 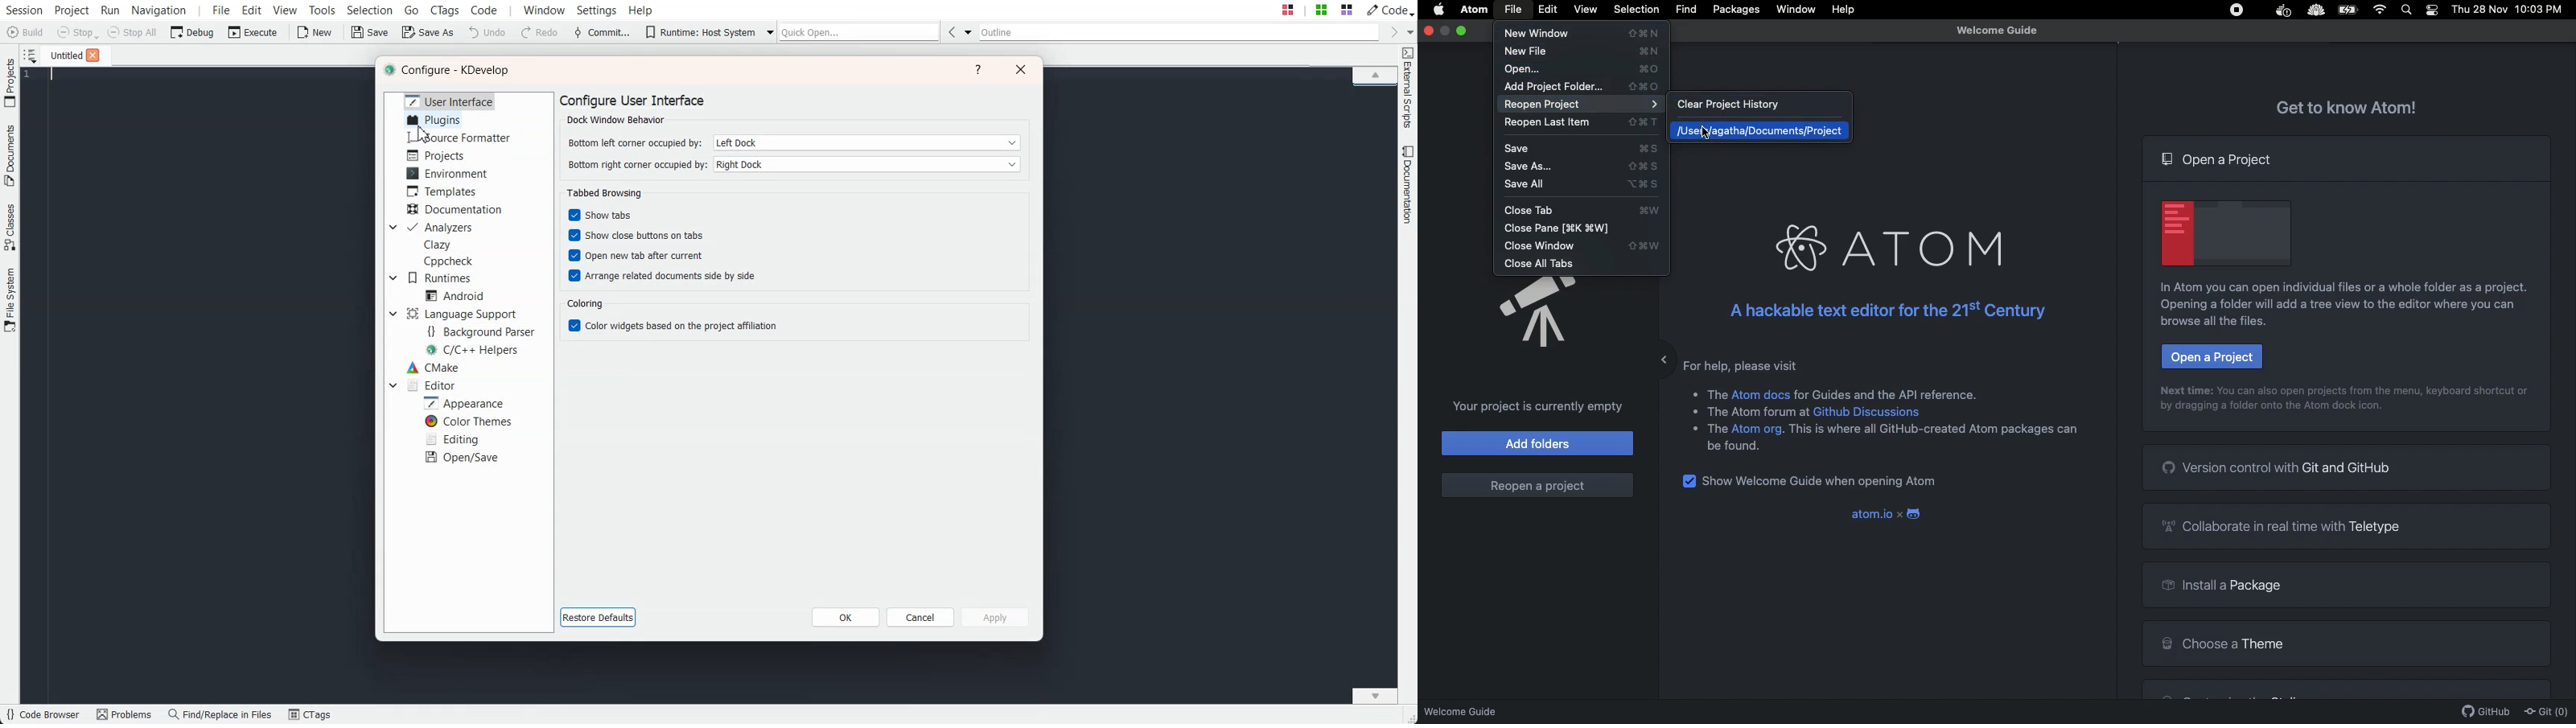 What do you see at coordinates (1582, 87) in the screenshot?
I see `Add project folder` at bounding box center [1582, 87].